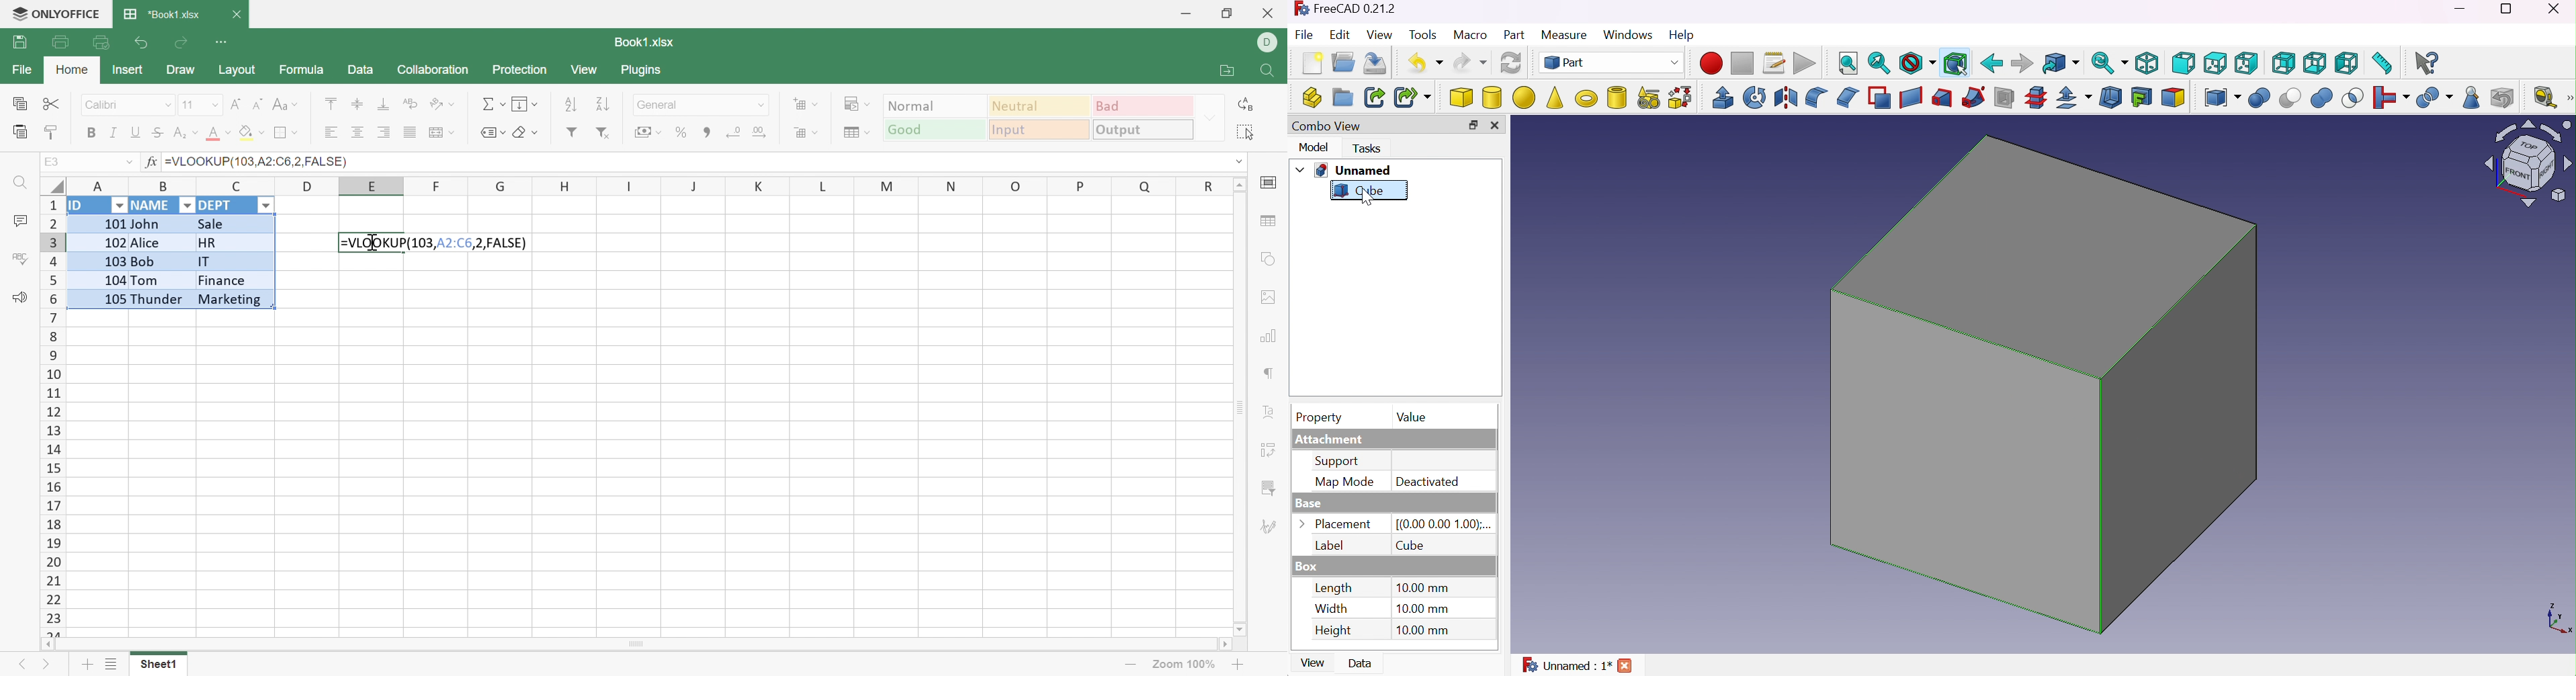 The height and width of the screenshot is (700, 2576). I want to click on ONLYOFFICE, so click(57, 15).